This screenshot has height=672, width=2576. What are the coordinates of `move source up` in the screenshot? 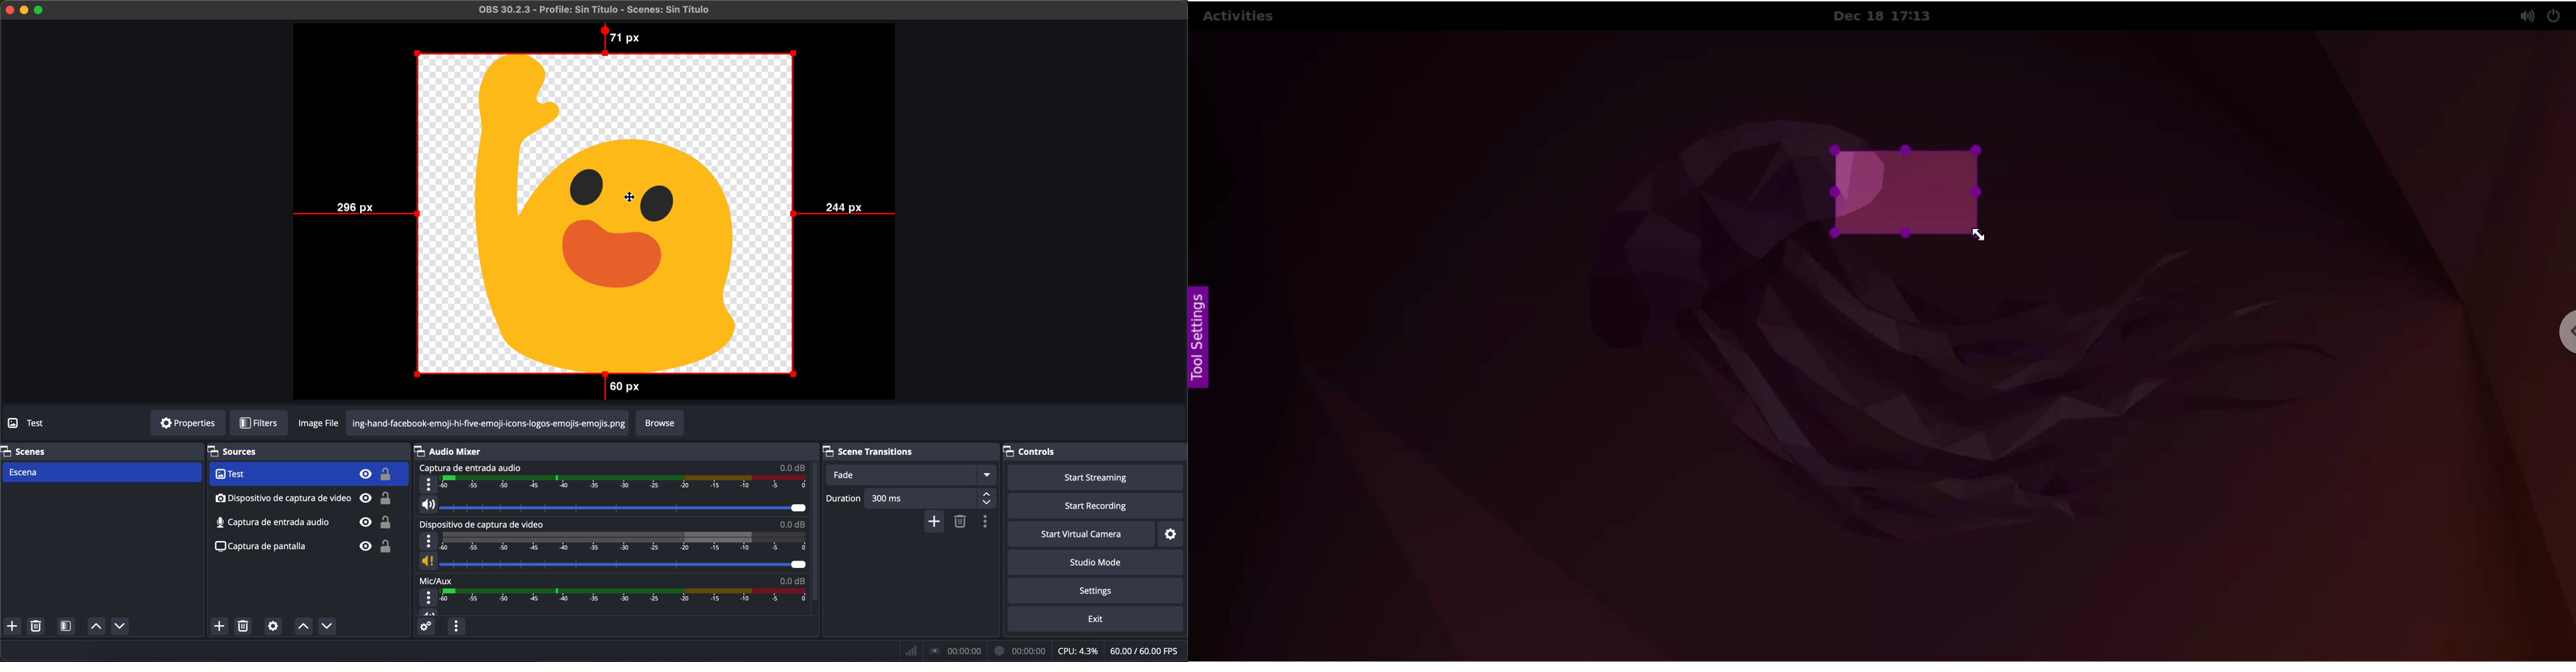 It's located at (303, 626).